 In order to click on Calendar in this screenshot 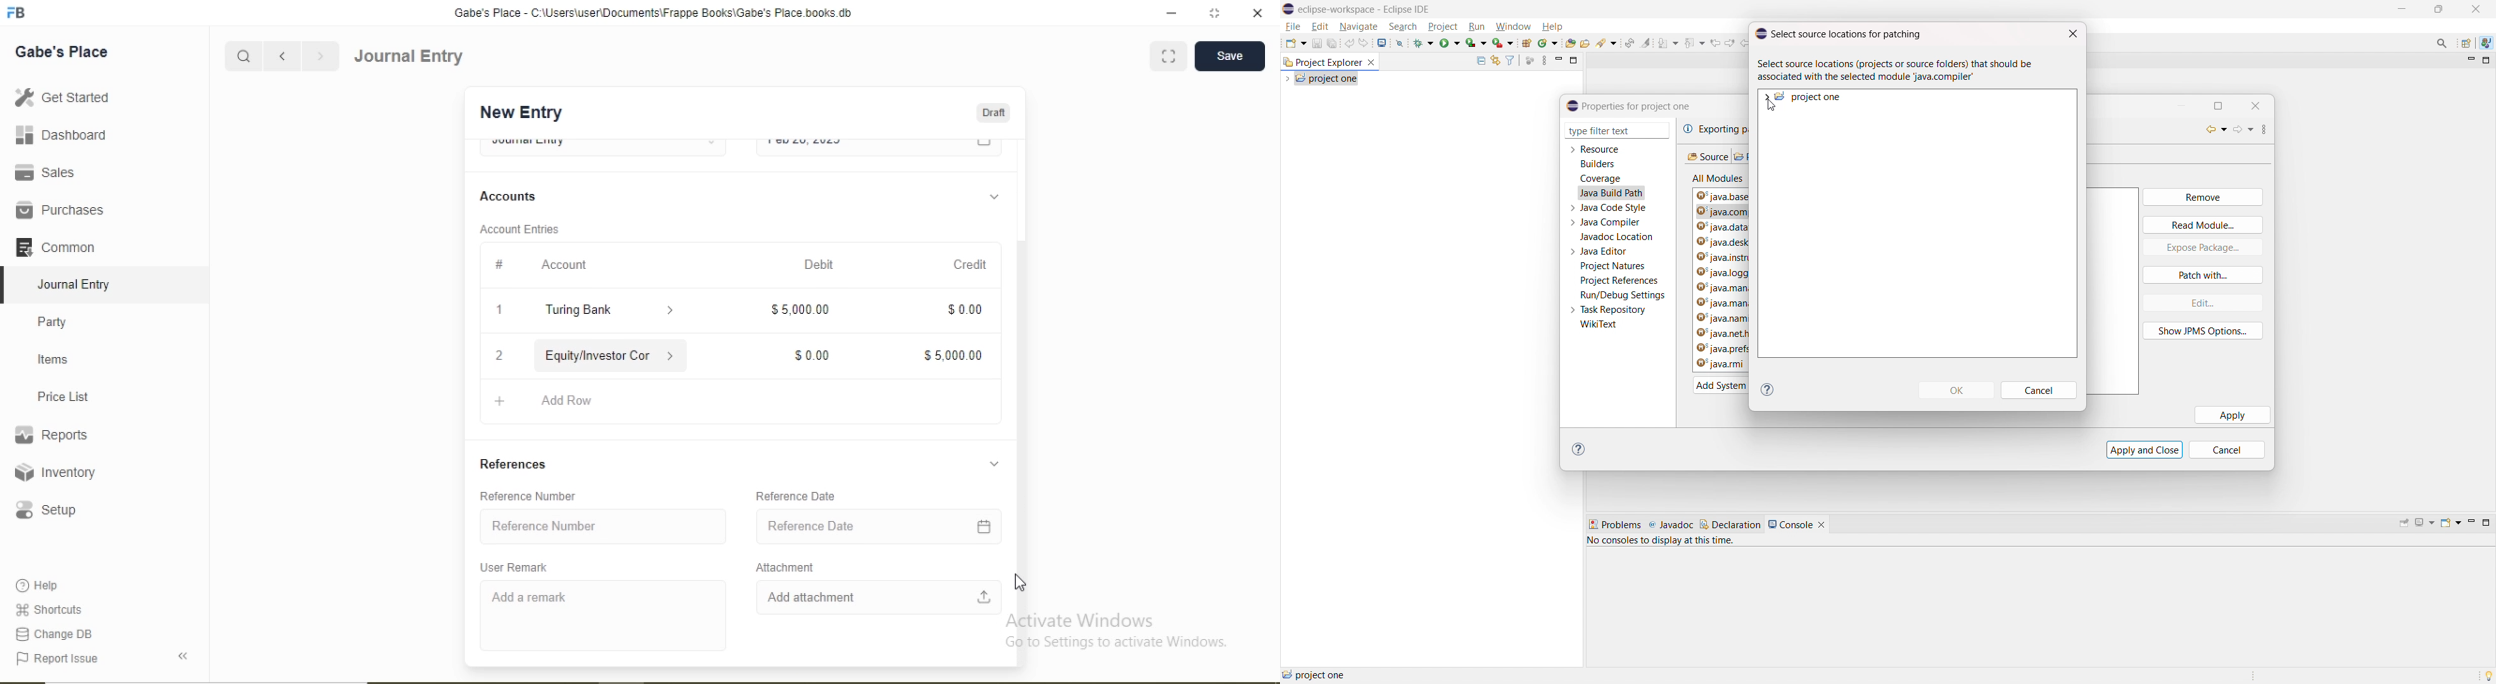, I will do `click(985, 527)`.